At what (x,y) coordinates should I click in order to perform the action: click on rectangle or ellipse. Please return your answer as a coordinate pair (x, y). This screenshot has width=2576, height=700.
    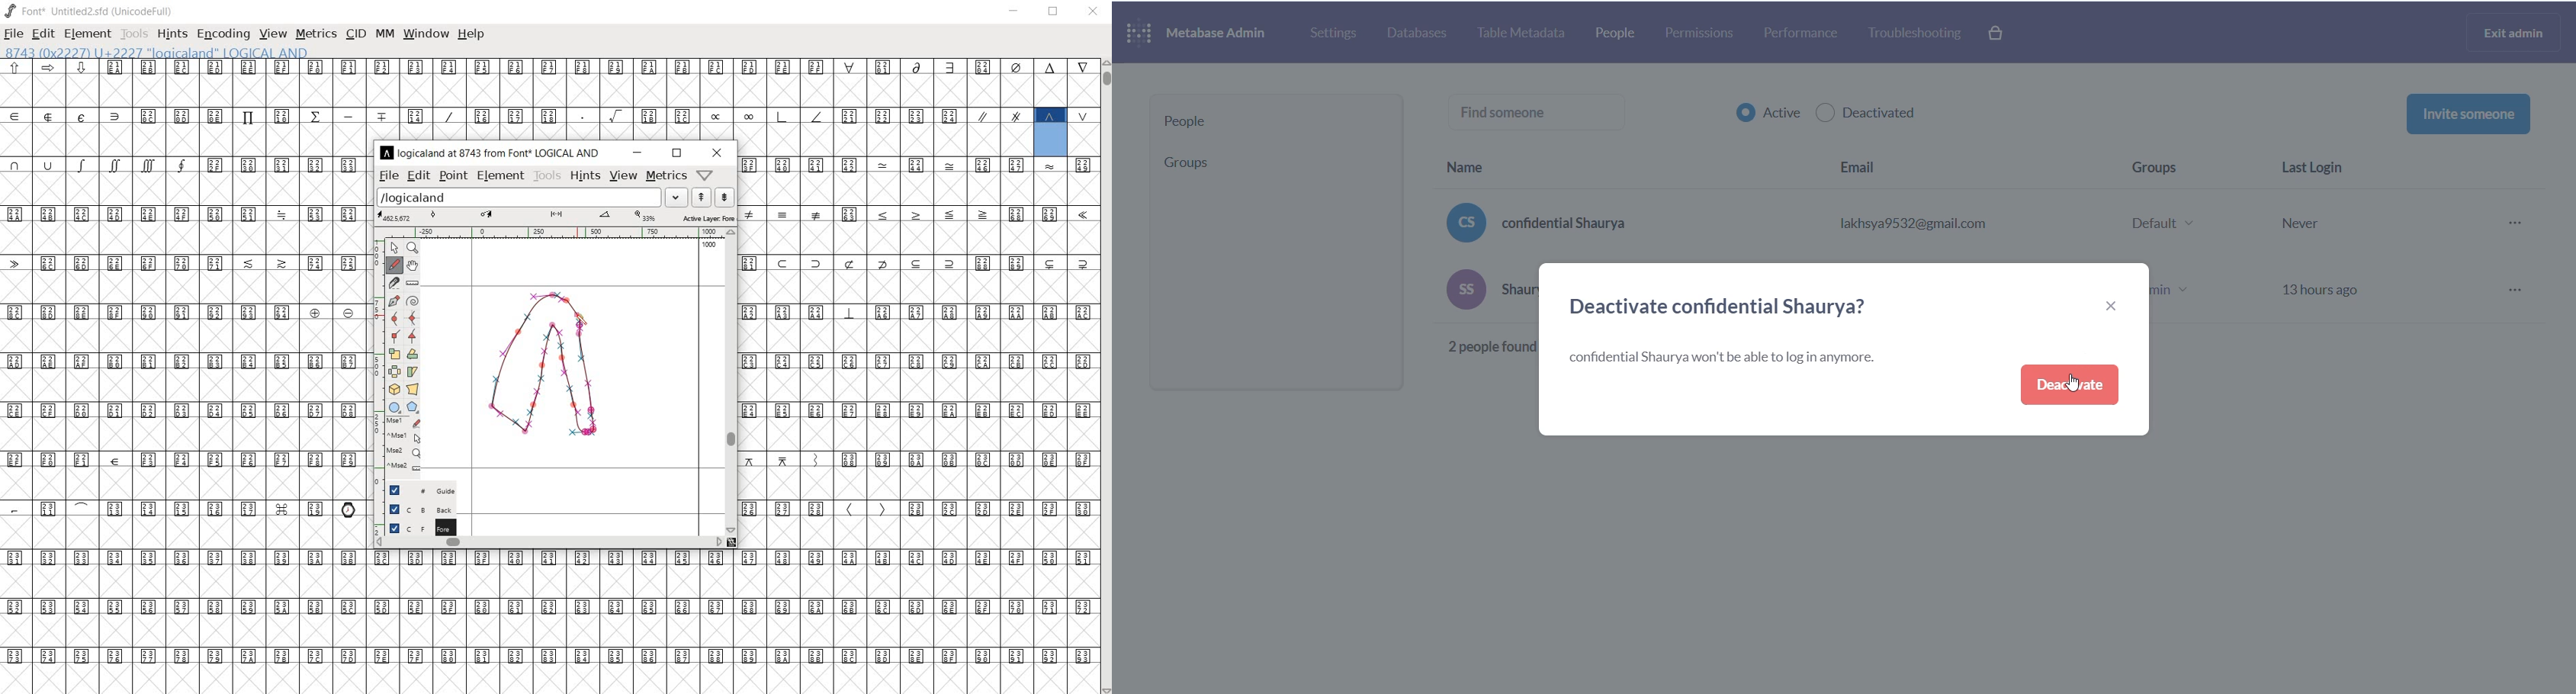
    Looking at the image, I should click on (393, 407).